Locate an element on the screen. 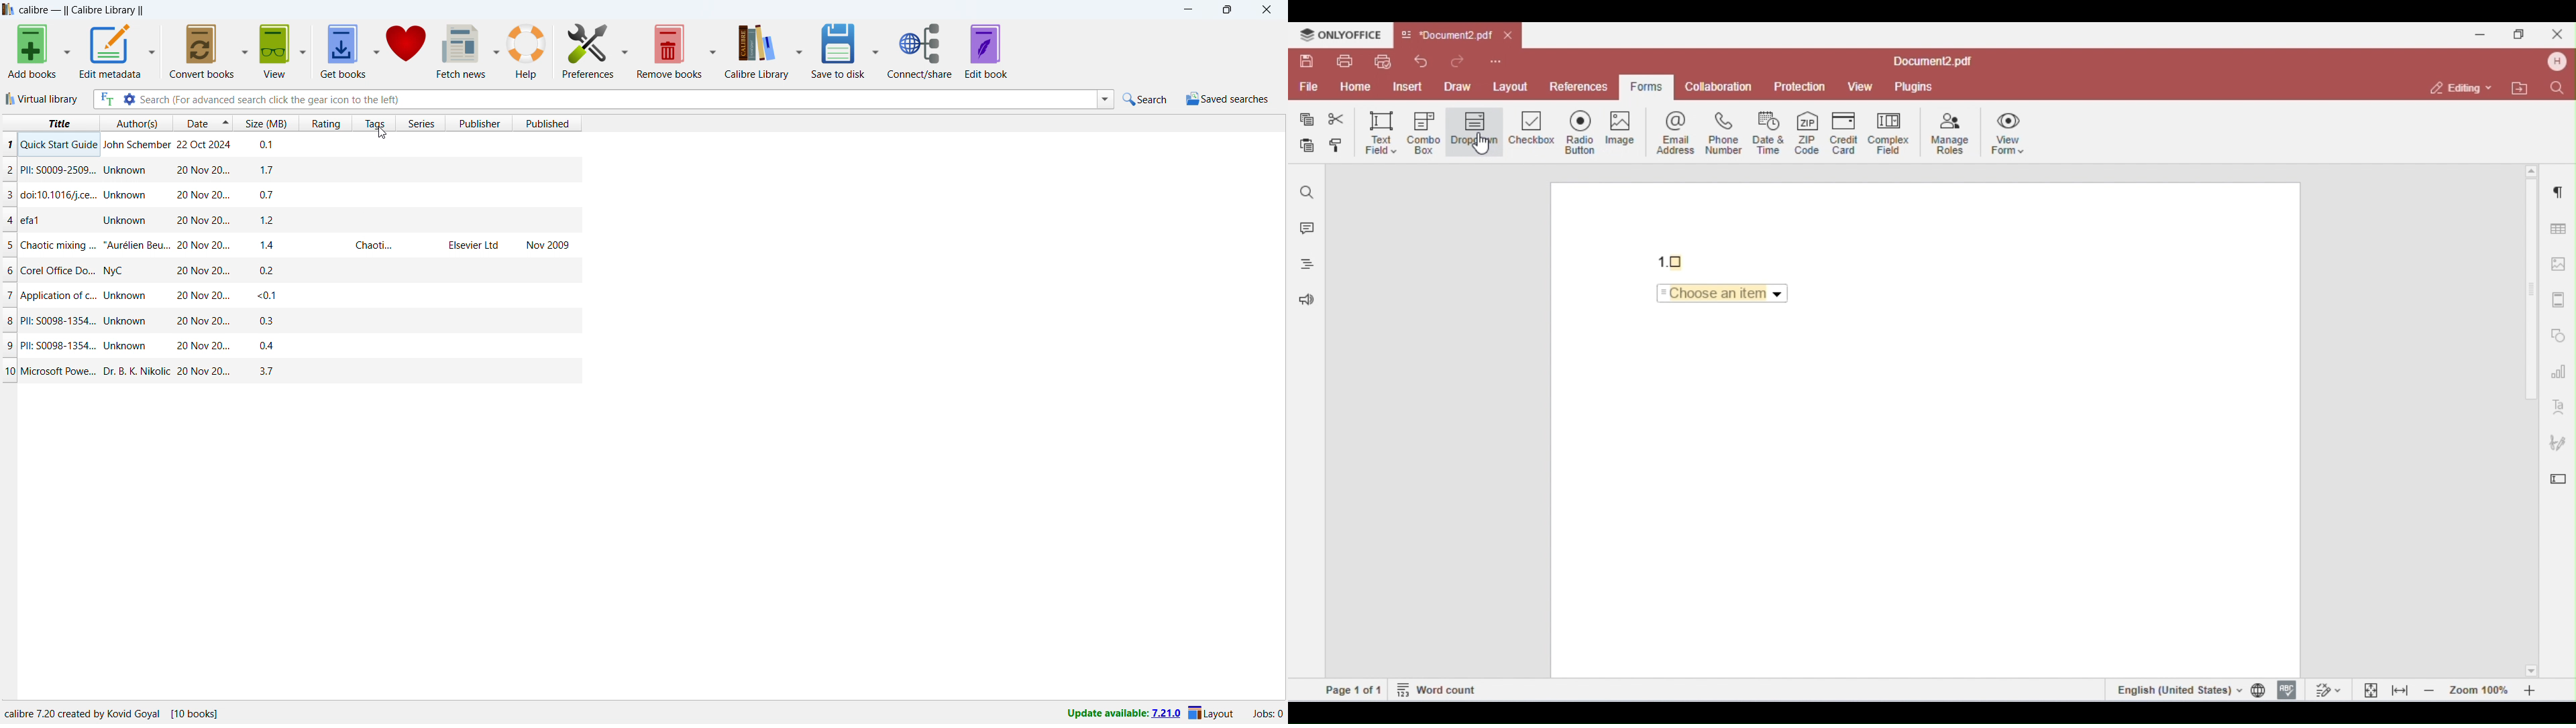 Image resolution: width=2576 pixels, height=728 pixels.  is located at coordinates (408, 49).